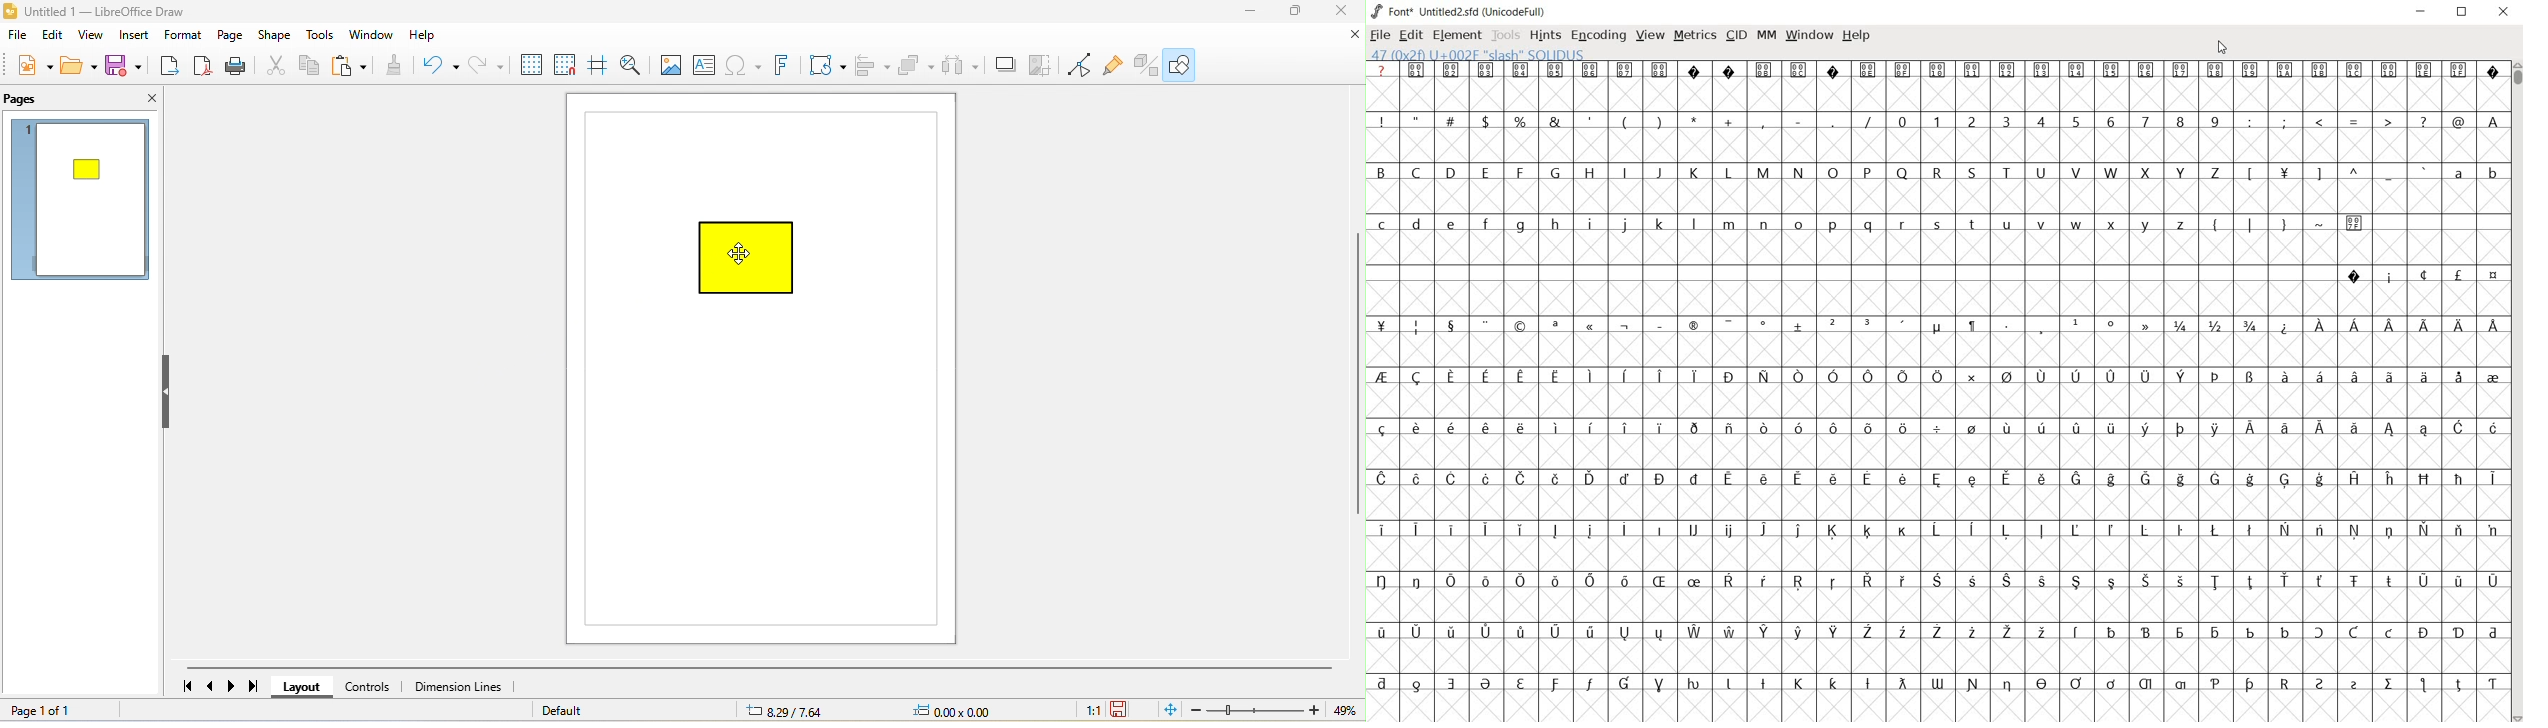  What do you see at coordinates (1935, 604) in the screenshot?
I see `empty cells` at bounding box center [1935, 604].